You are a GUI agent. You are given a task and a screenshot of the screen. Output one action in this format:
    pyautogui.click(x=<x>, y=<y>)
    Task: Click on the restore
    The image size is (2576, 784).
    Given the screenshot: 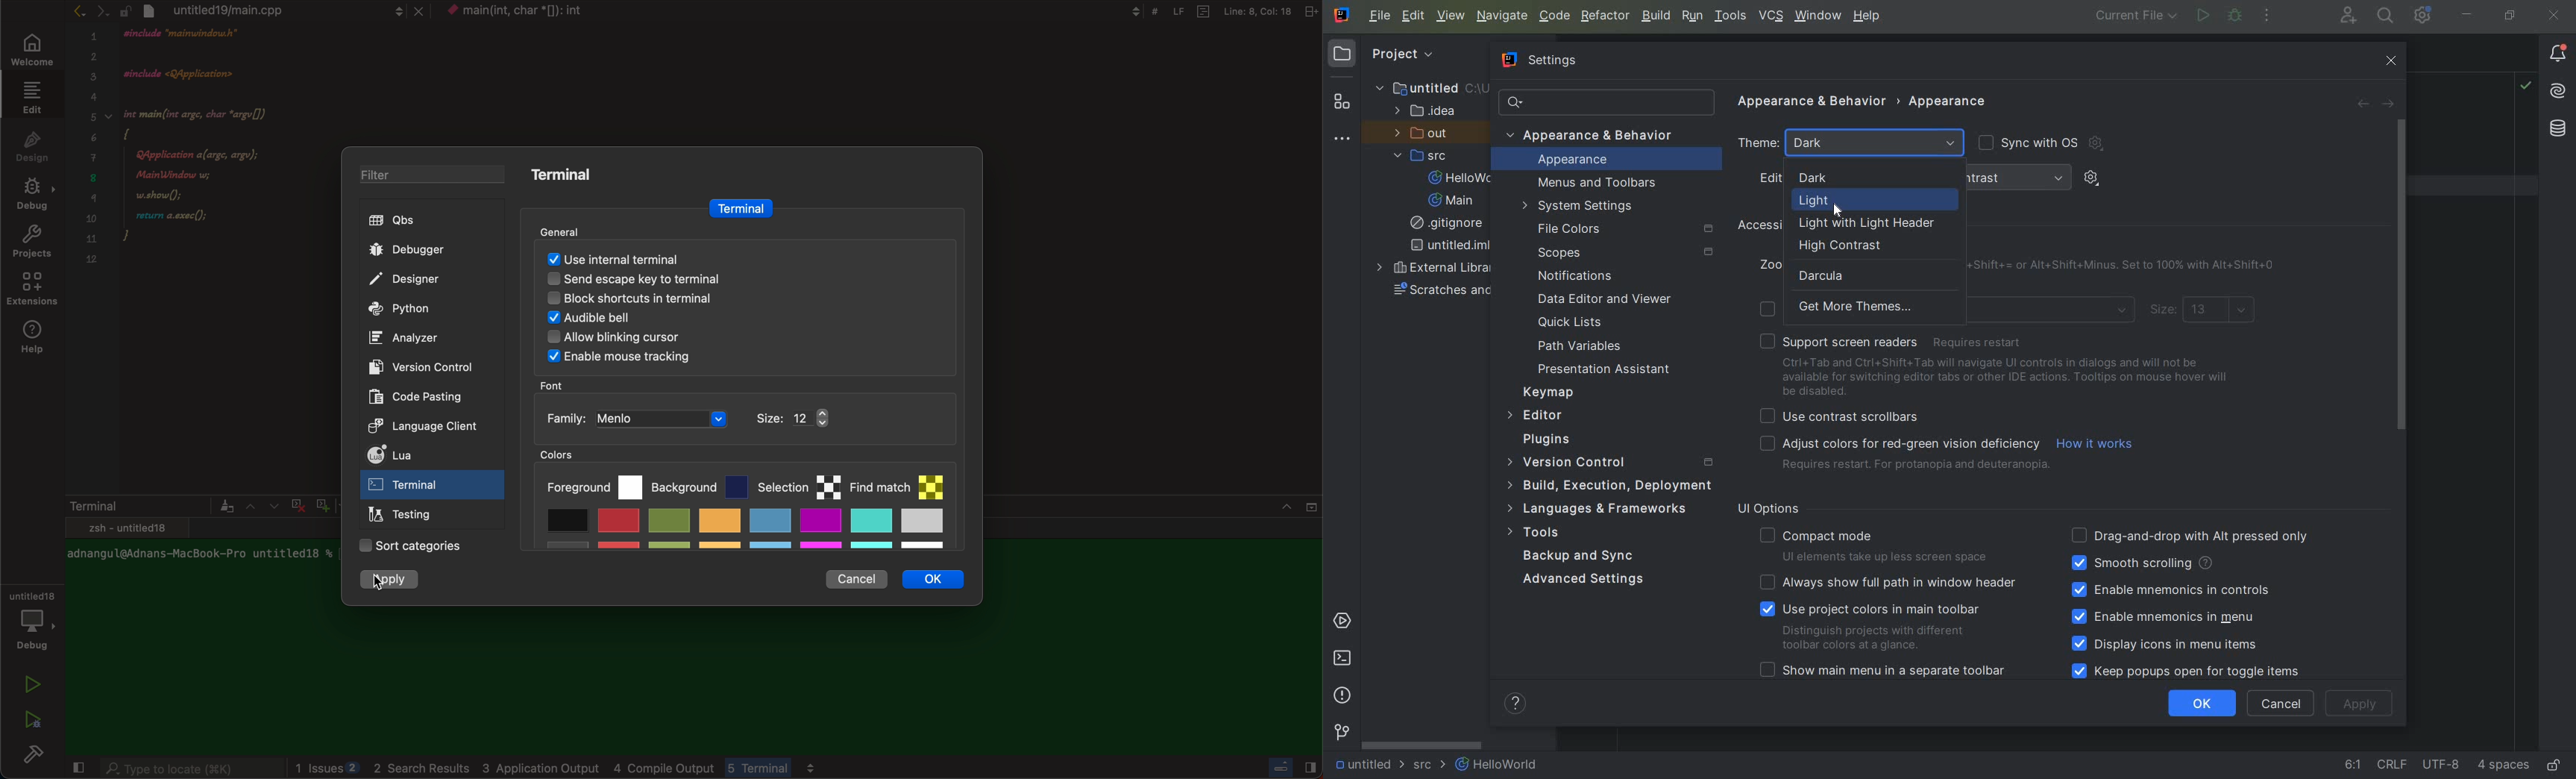 What is the action you would take?
    pyautogui.click(x=2511, y=16)
    